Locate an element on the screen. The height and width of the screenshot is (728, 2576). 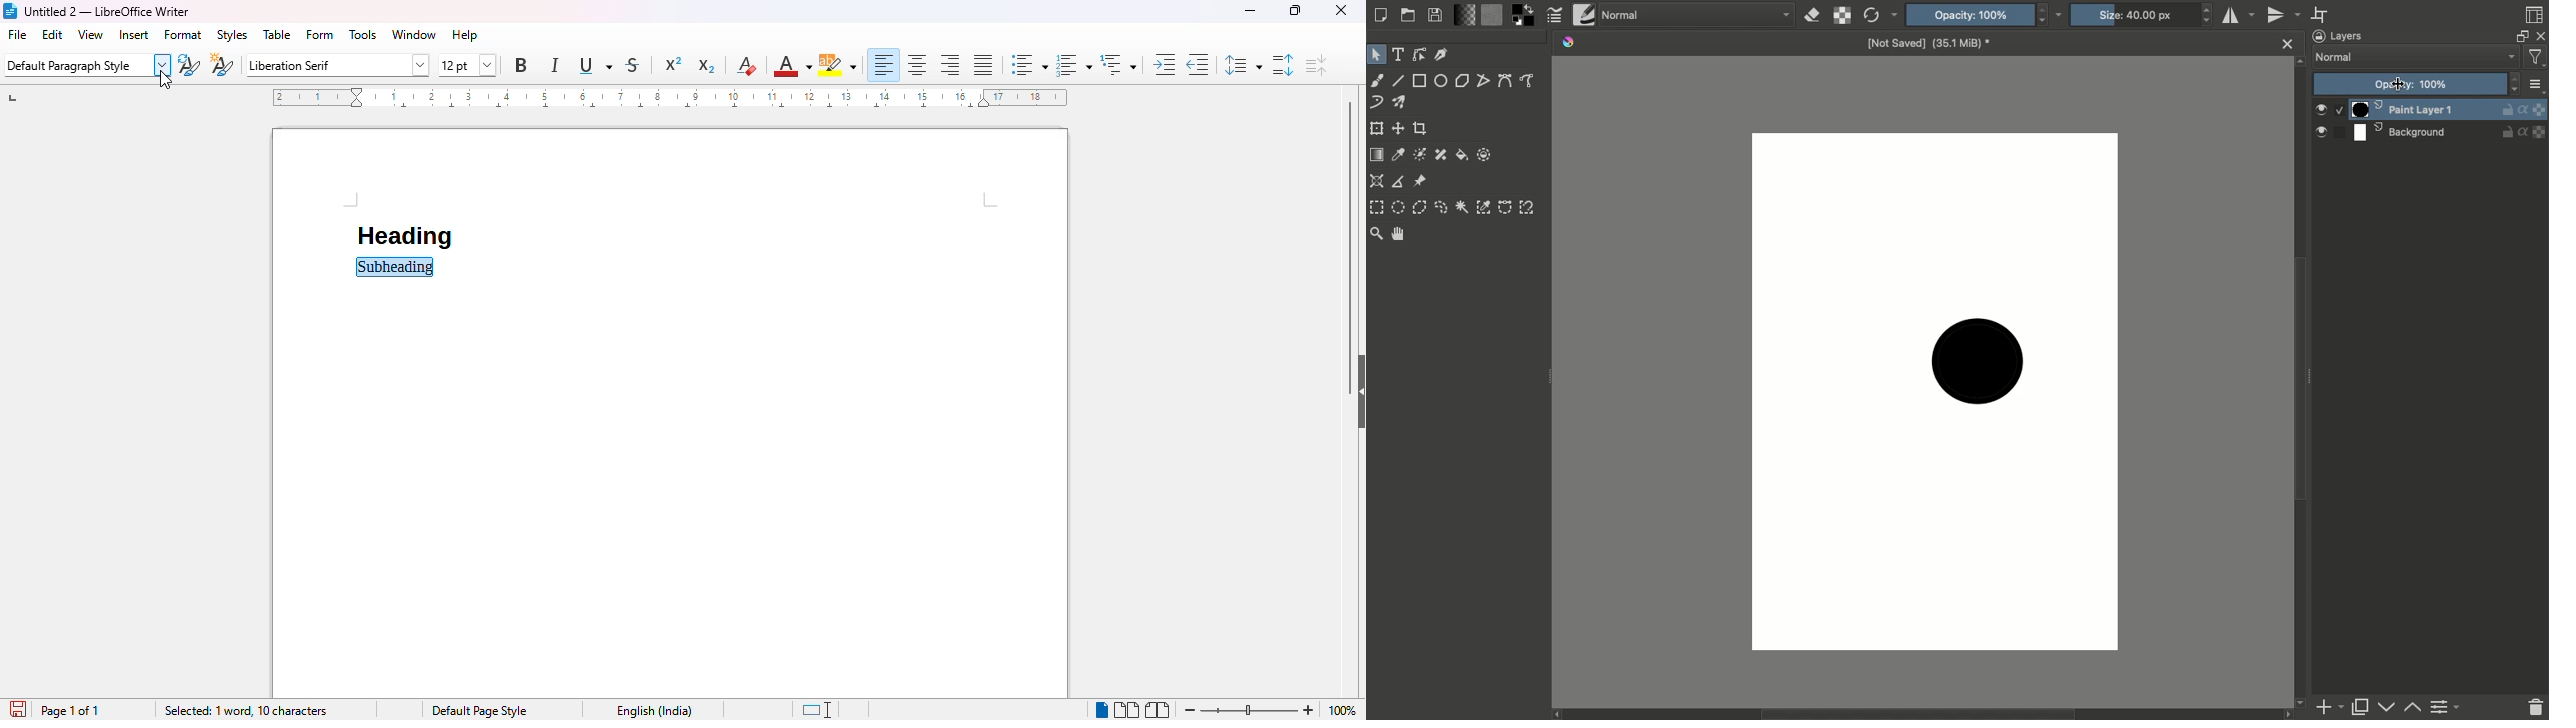
format is located at coordinates (184, 35).